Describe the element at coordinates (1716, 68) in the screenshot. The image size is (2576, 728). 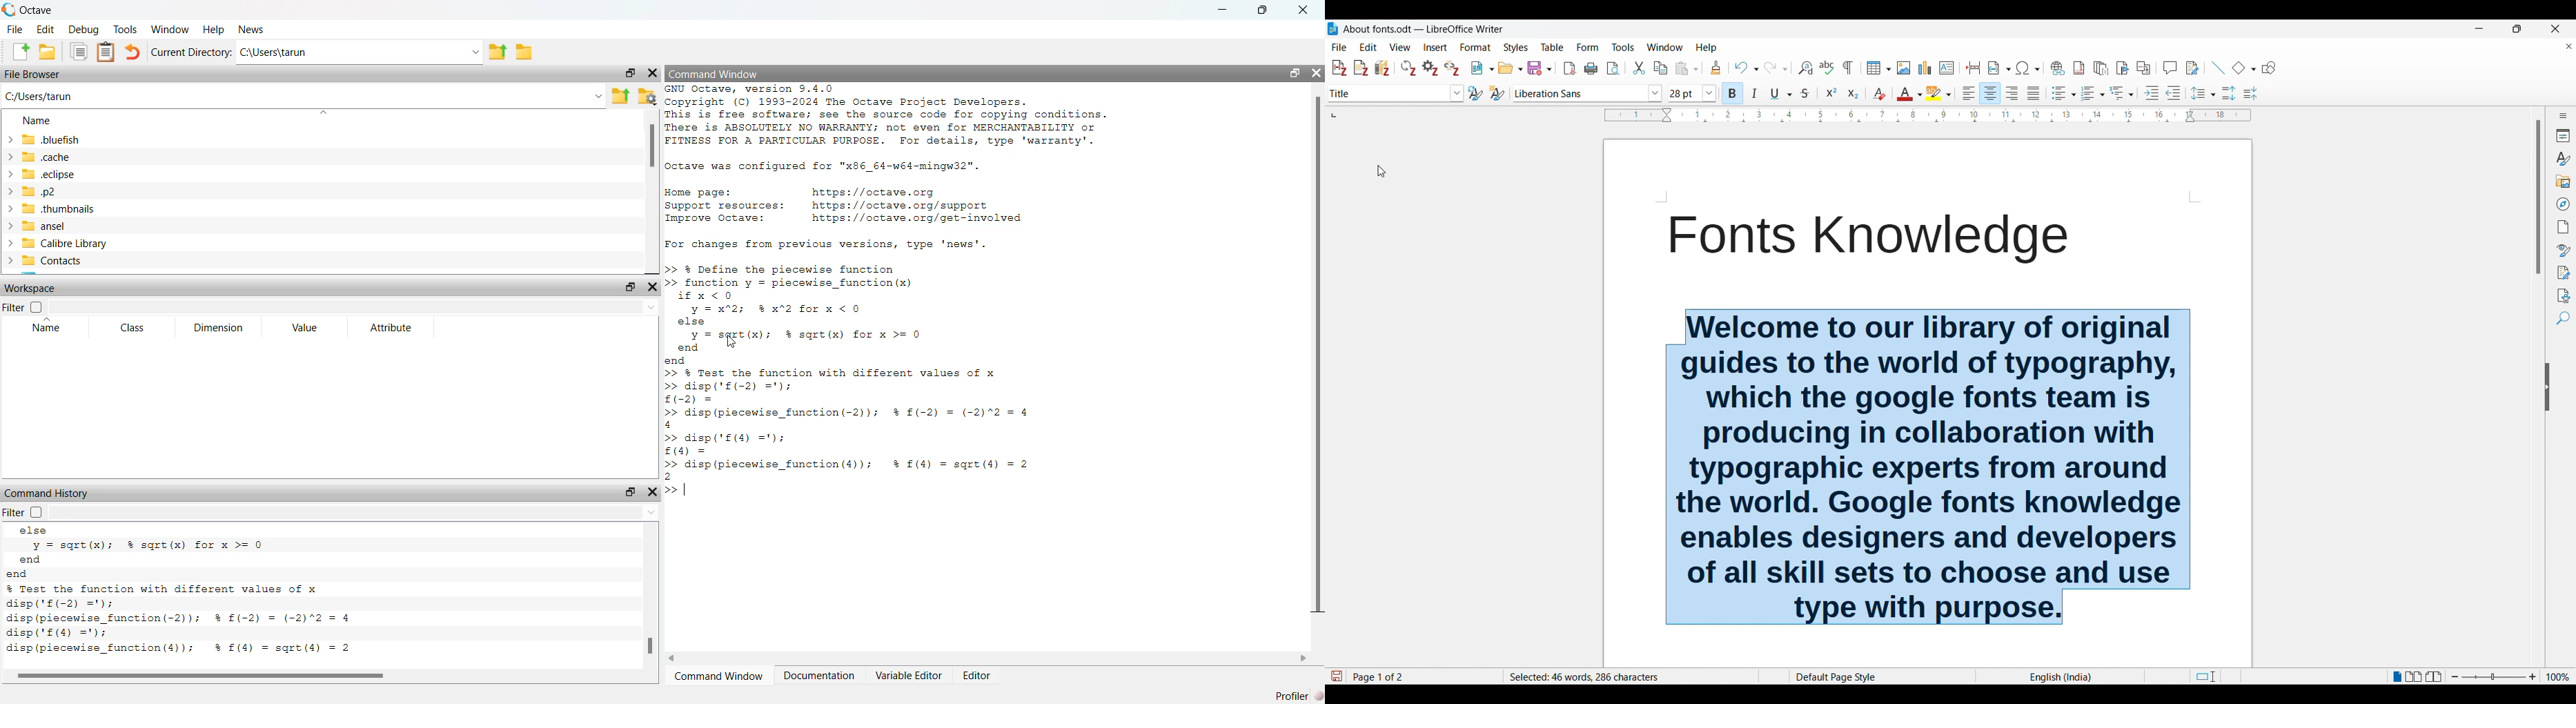
I see `Clone formatting` at that location.